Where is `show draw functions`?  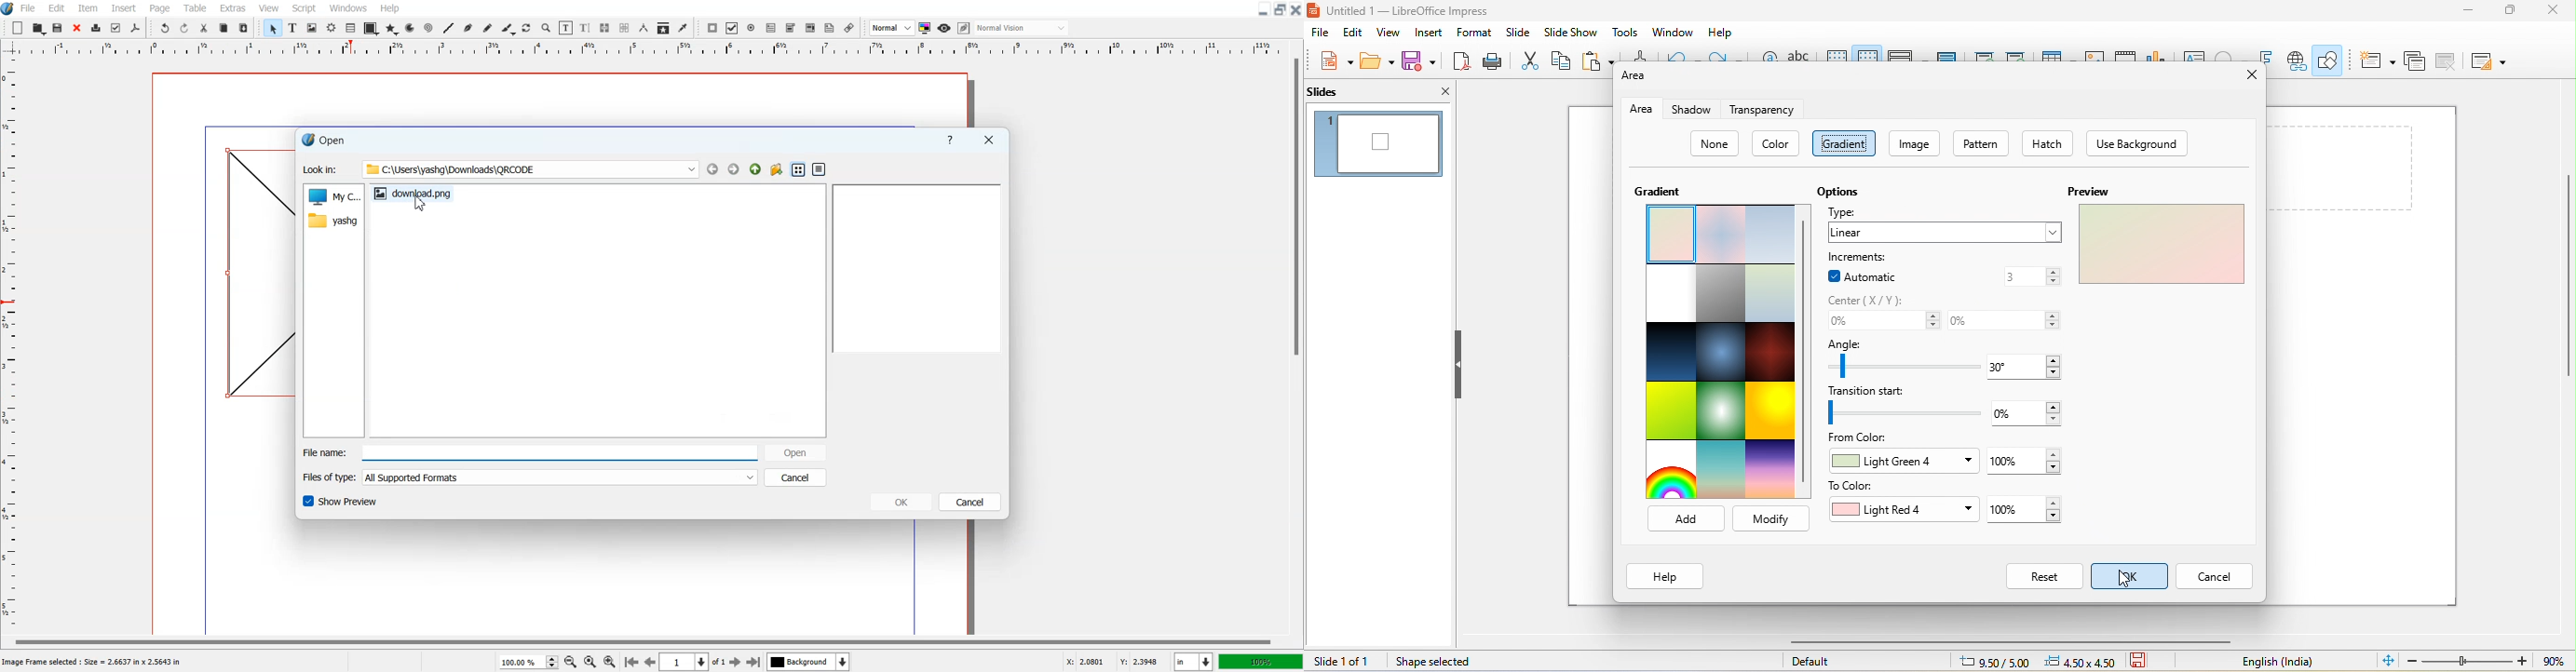
show draw functions is located at coordinates (2330, 60).